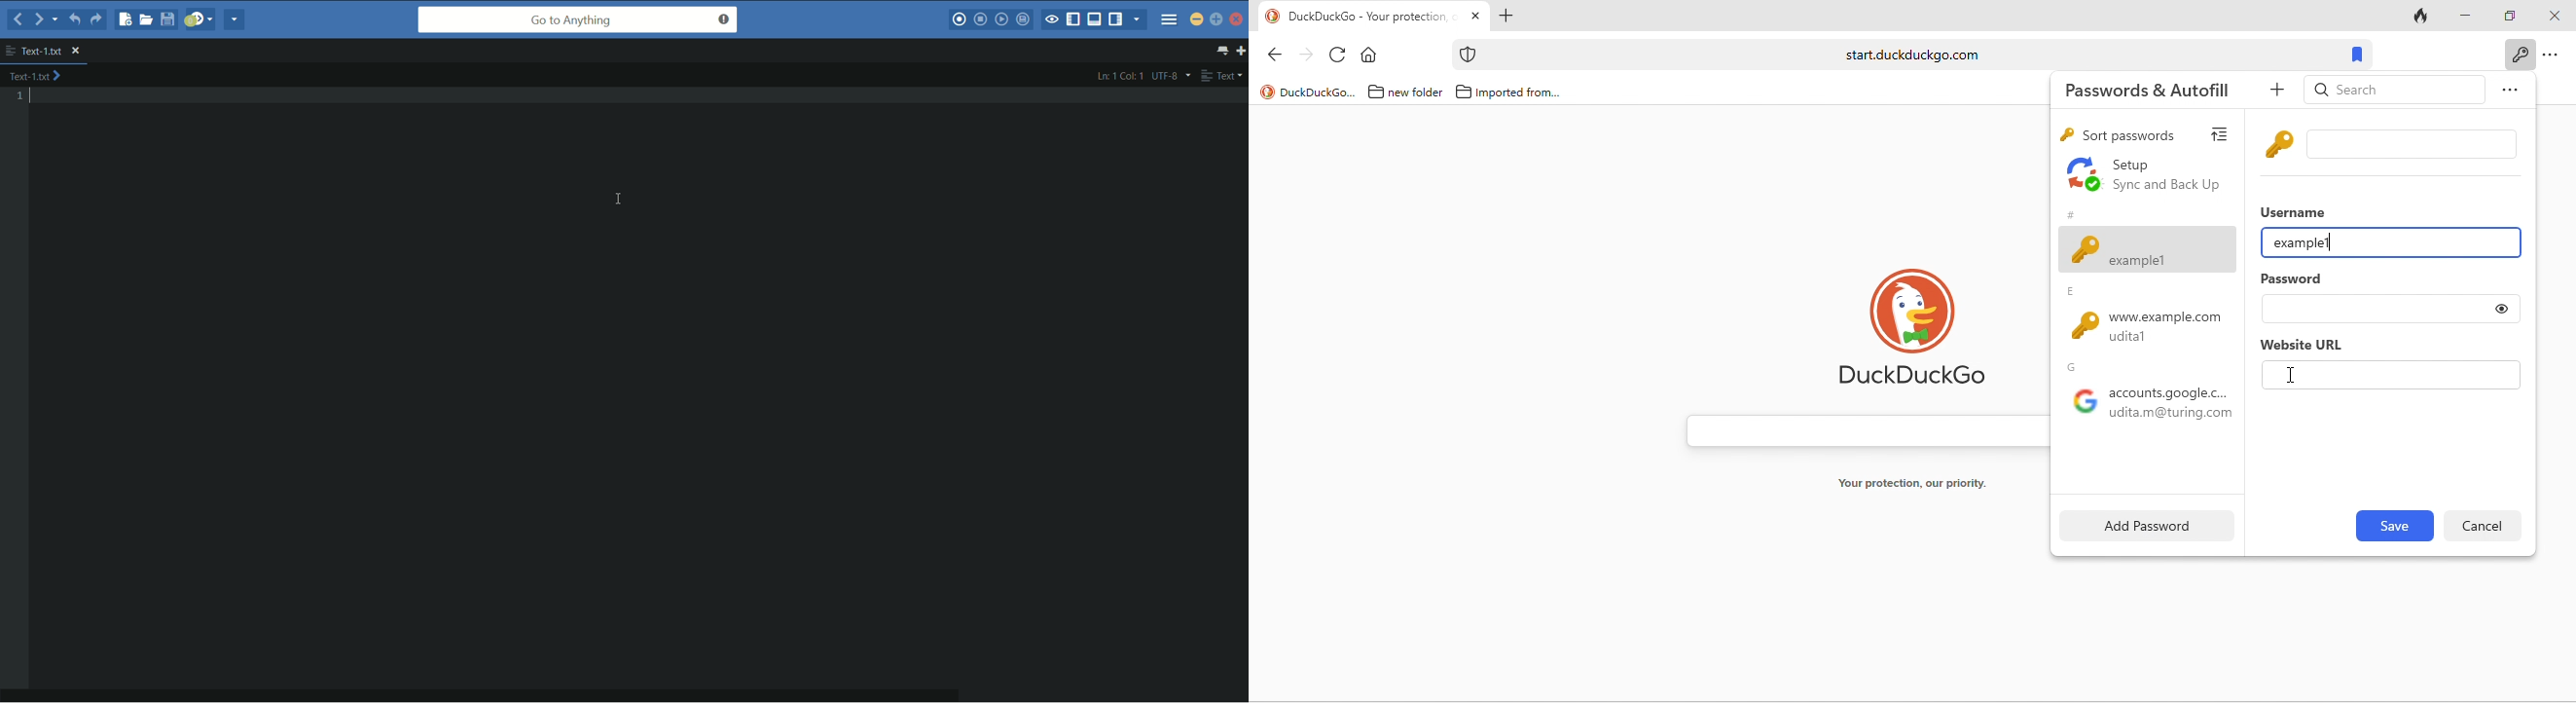 This screenshot has height=728, width=2576. I want to click on undo, so click(73, 20).